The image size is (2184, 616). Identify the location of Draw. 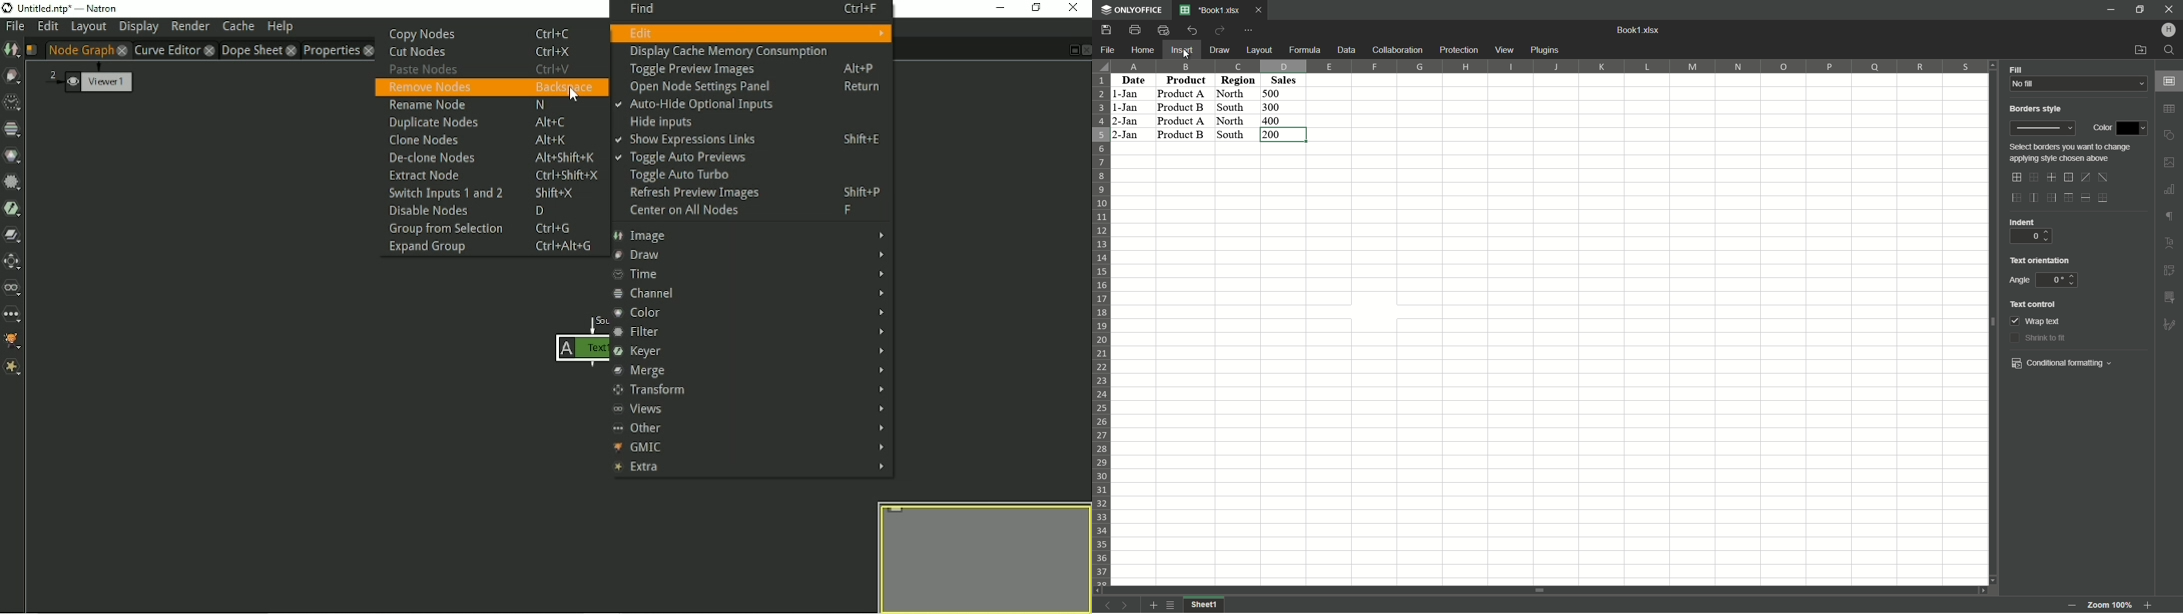
(751, 255).